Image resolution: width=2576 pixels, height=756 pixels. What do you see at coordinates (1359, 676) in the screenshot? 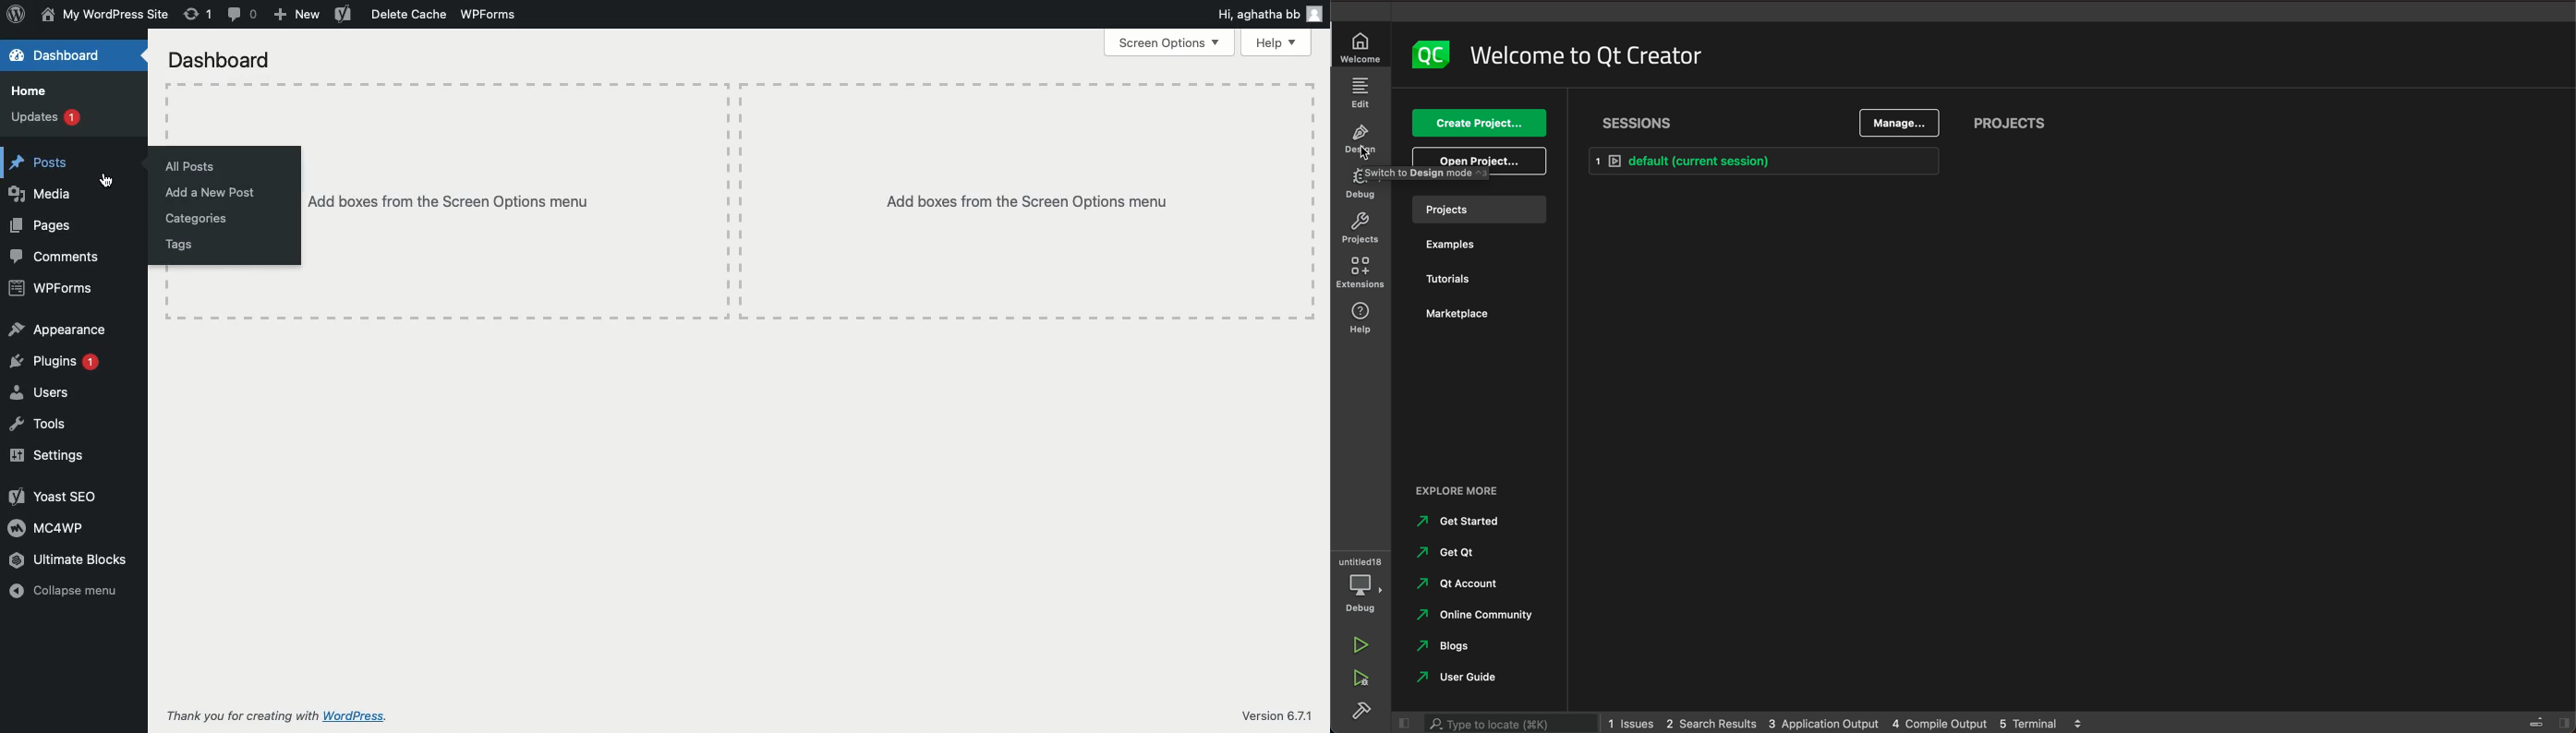
I see `run debug` at bounding box center [1359, 676].